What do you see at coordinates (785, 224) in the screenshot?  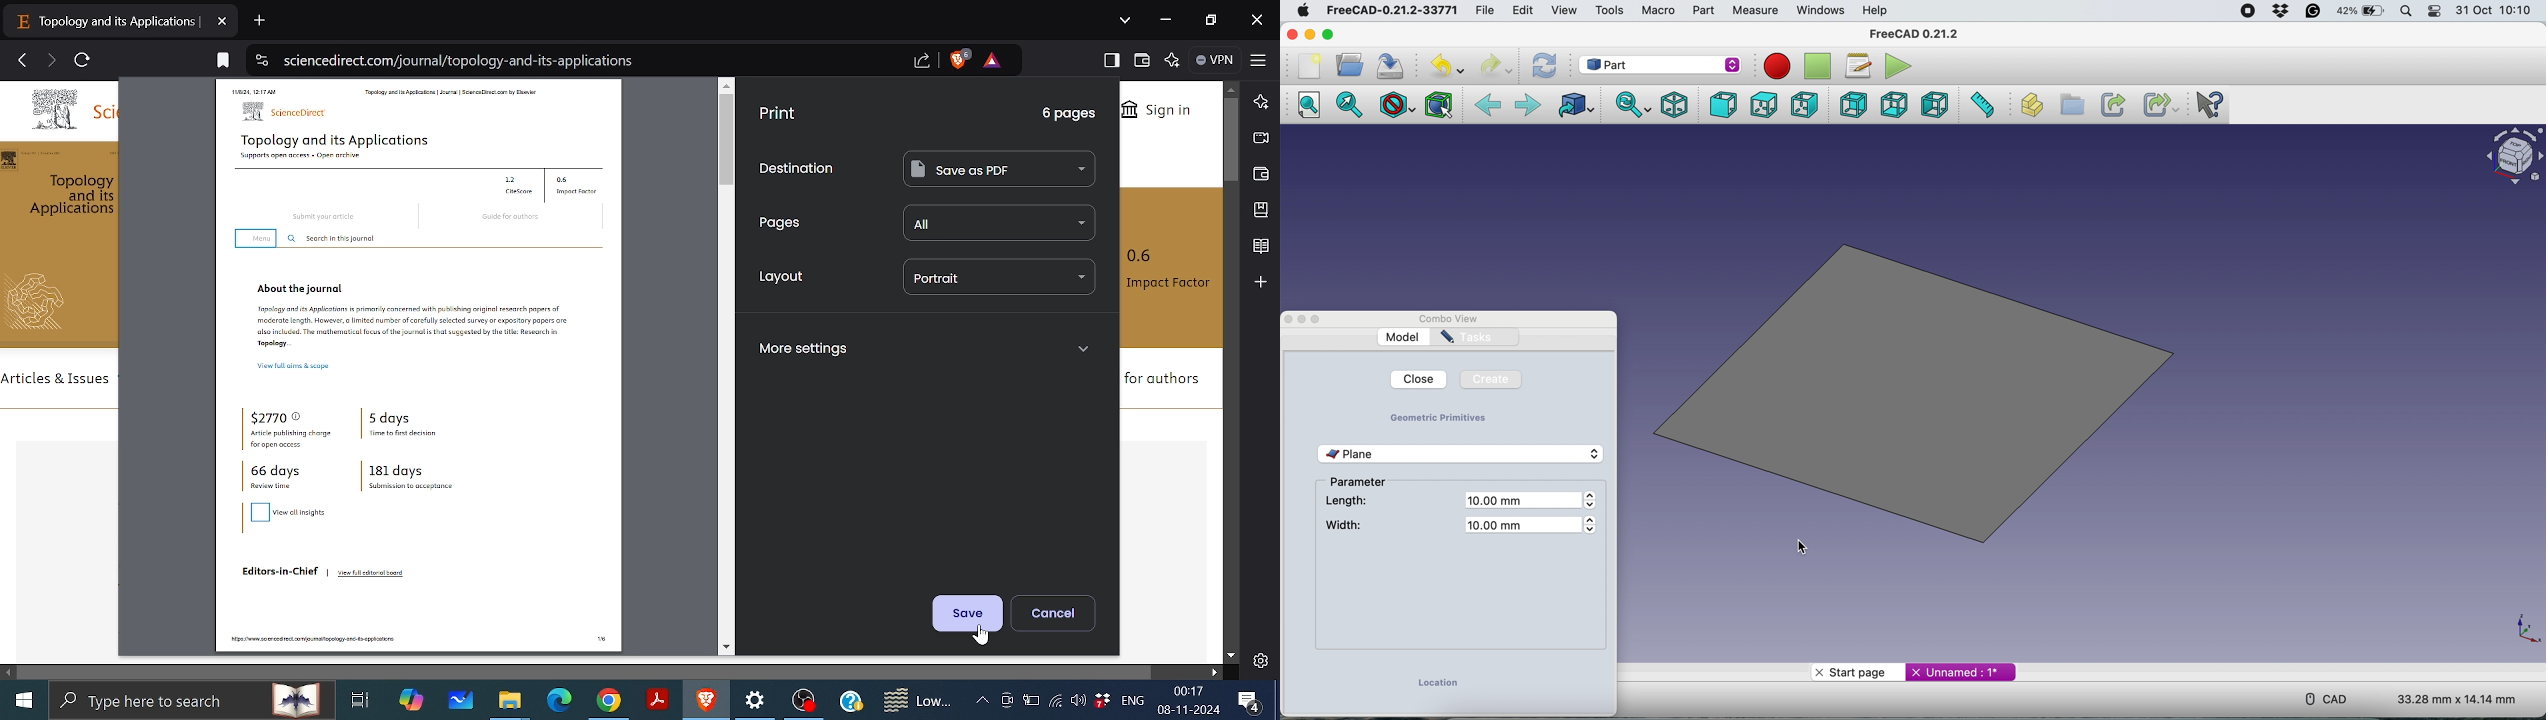 I see `Pages` at bounding box center [785, 224].